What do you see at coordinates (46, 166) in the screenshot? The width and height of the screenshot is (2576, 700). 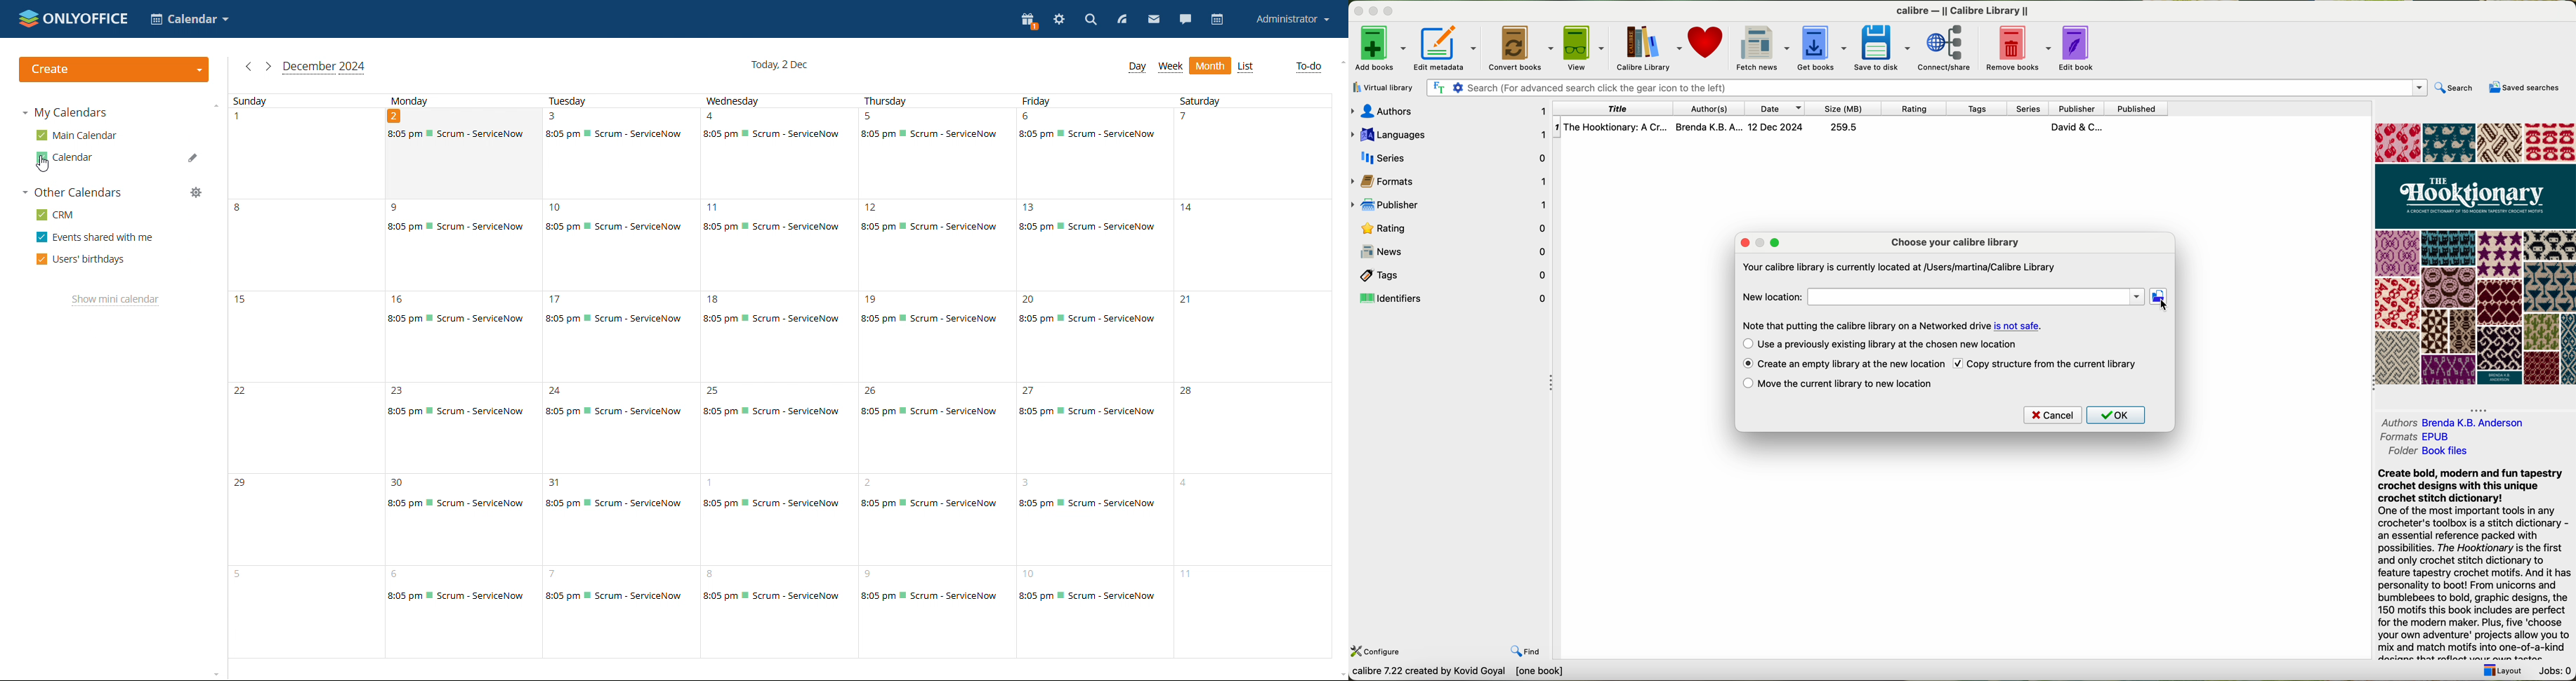 I see `cursor` at bounding box center [46, 166].